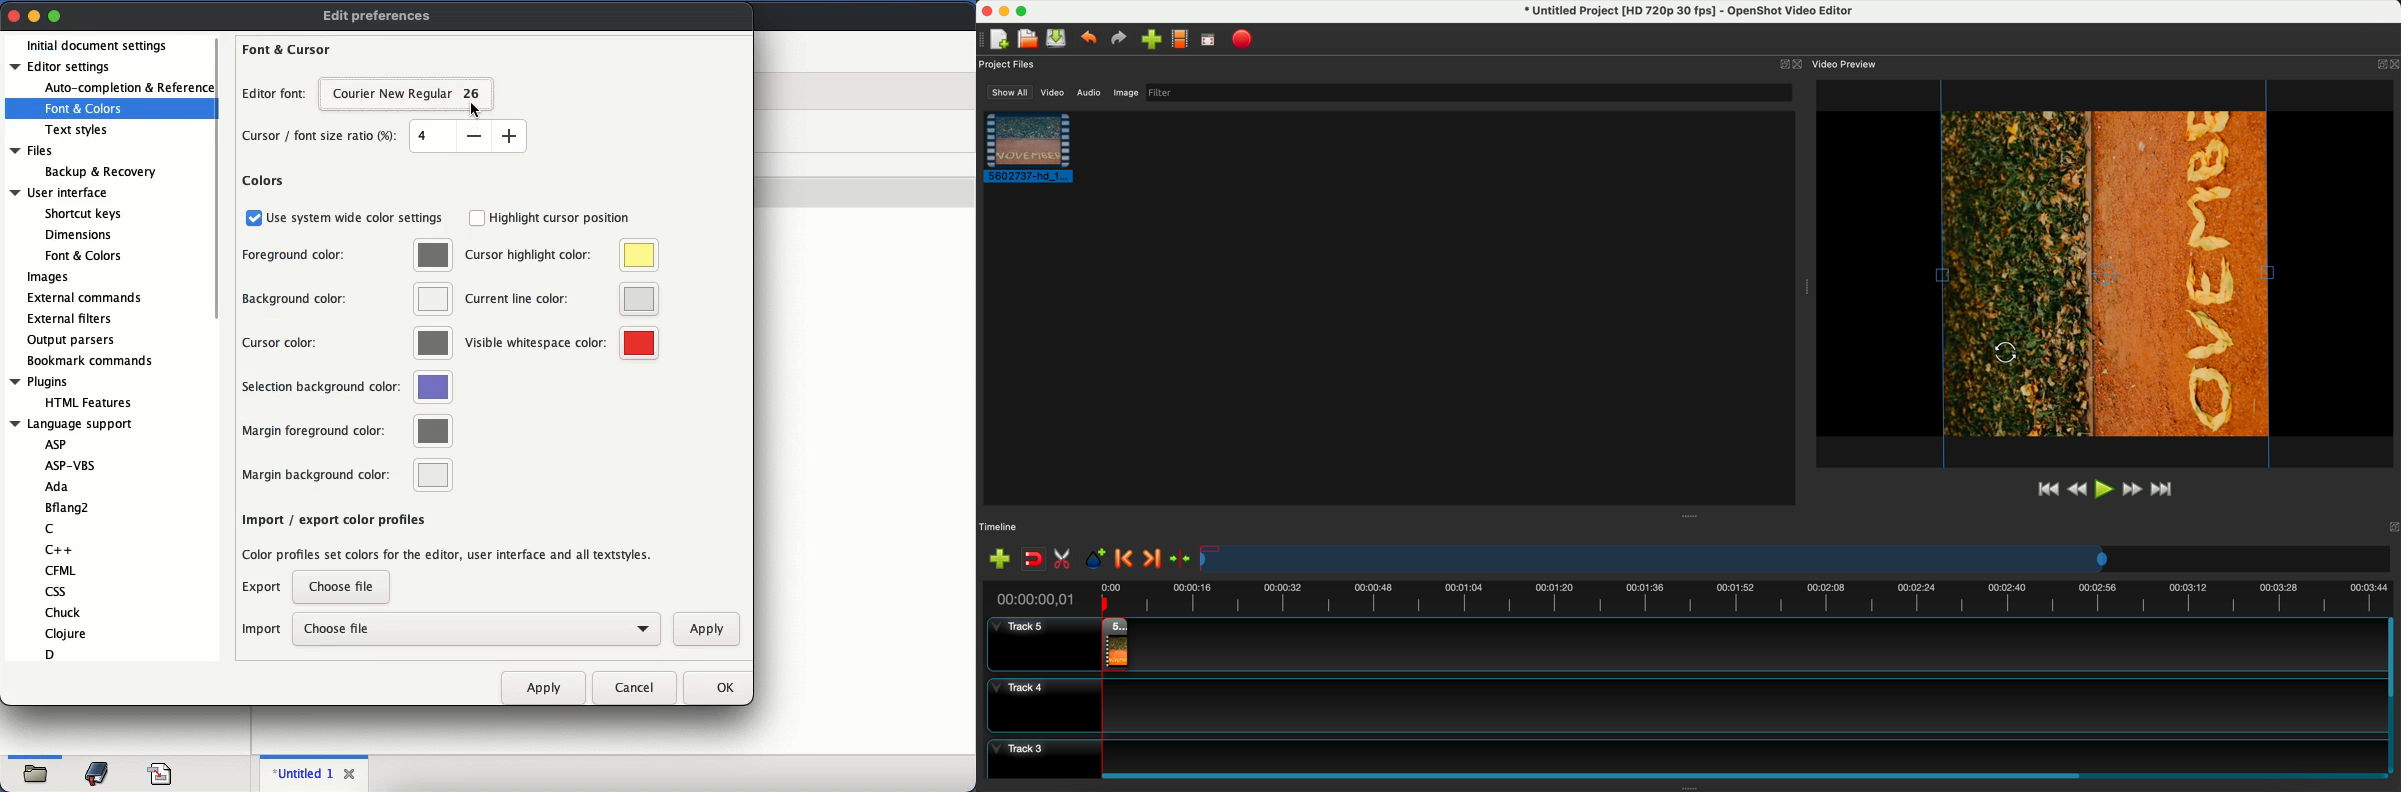 The width and height of the screenshot is (2408, 812). Describe the element at coordinates (423, 134) in the screenshot. I see `size` at that location.